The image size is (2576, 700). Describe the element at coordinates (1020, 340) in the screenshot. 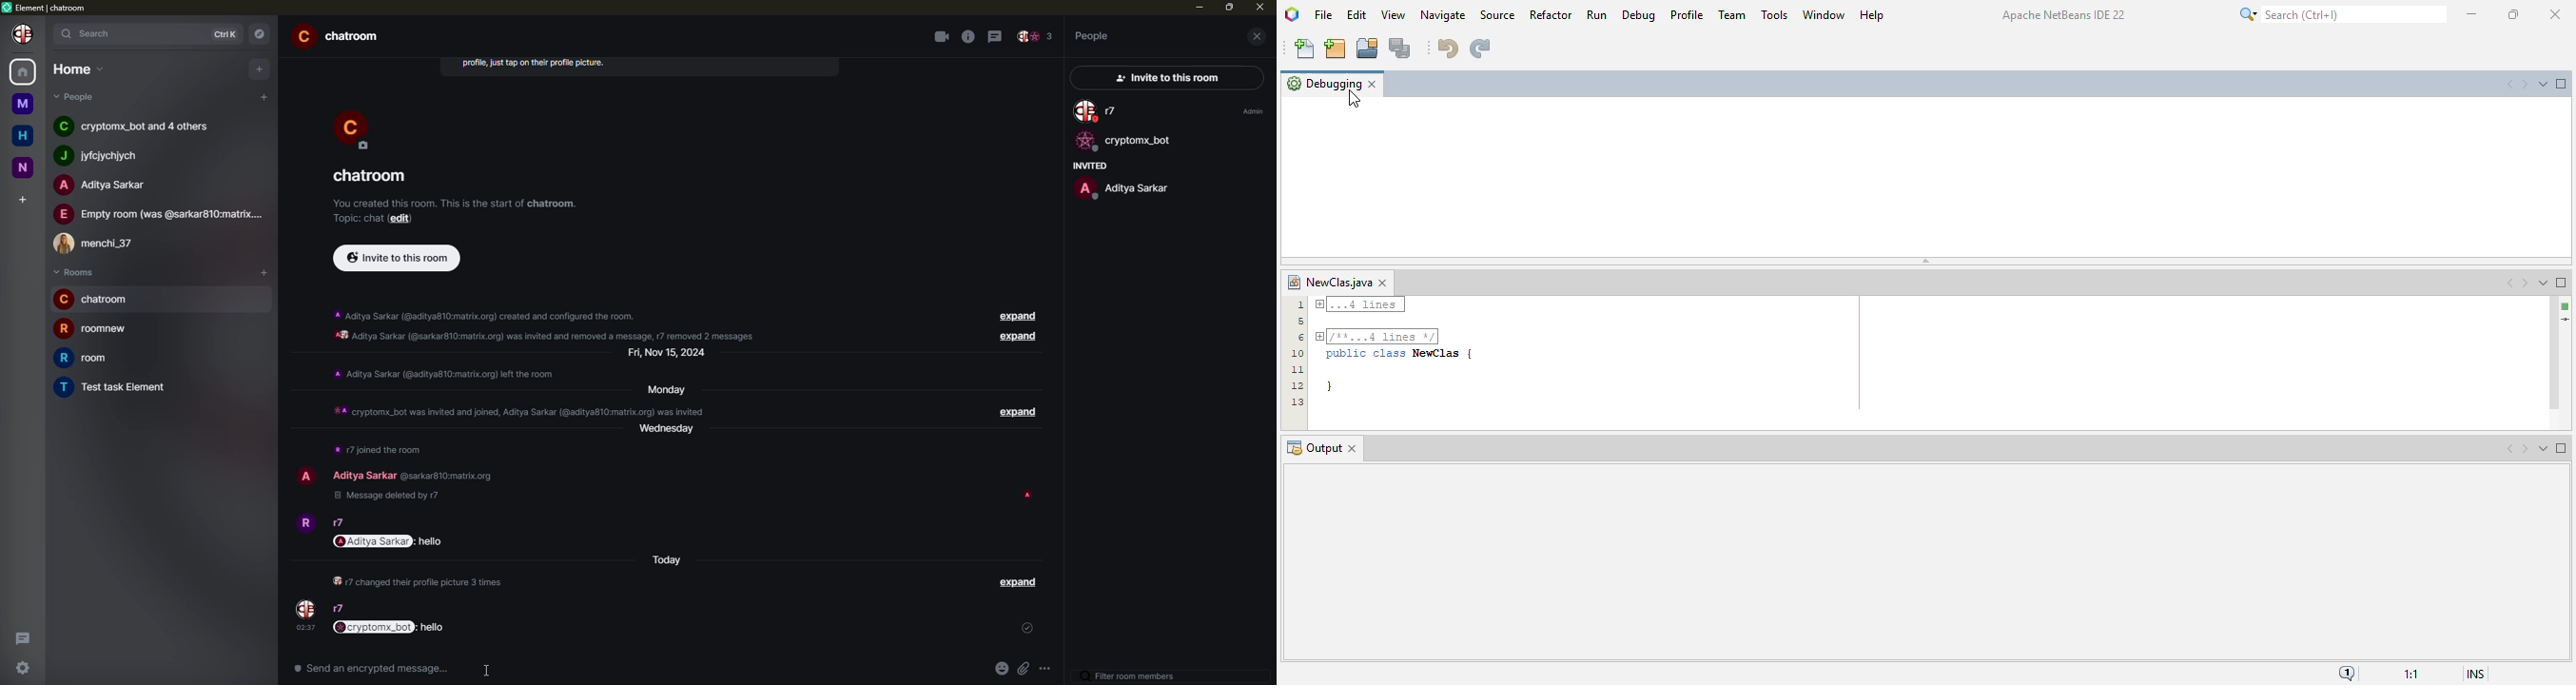

I see `expand` at that location.